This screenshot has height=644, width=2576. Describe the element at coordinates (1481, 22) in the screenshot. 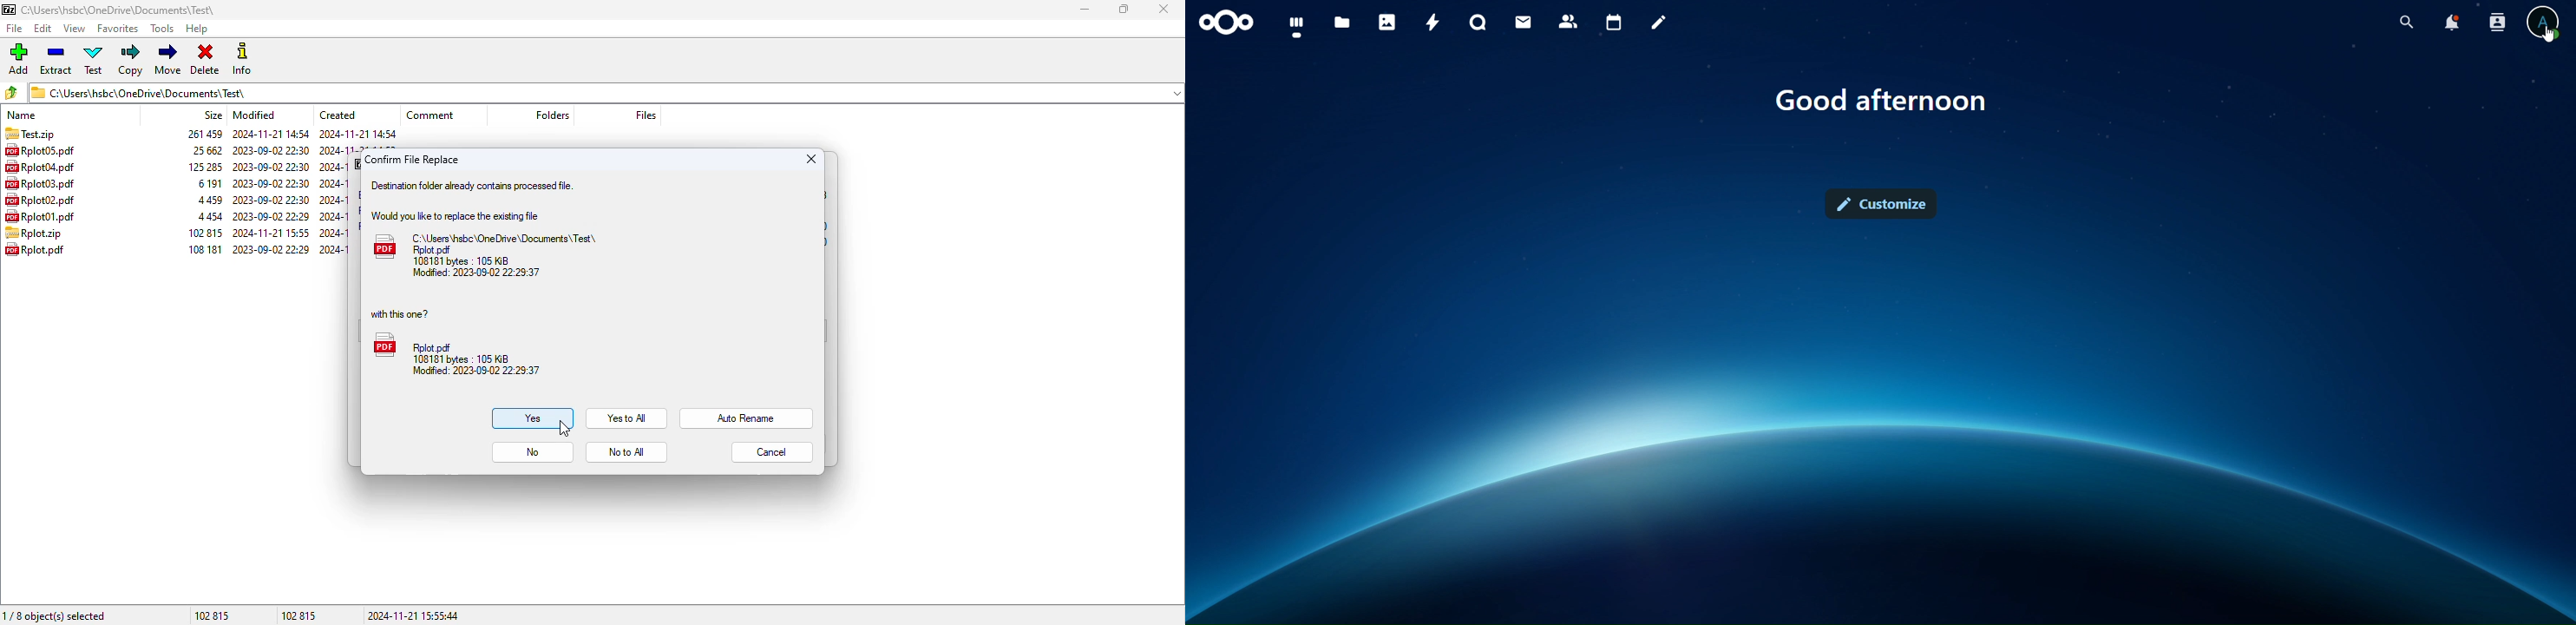

I see `talk` at that location.